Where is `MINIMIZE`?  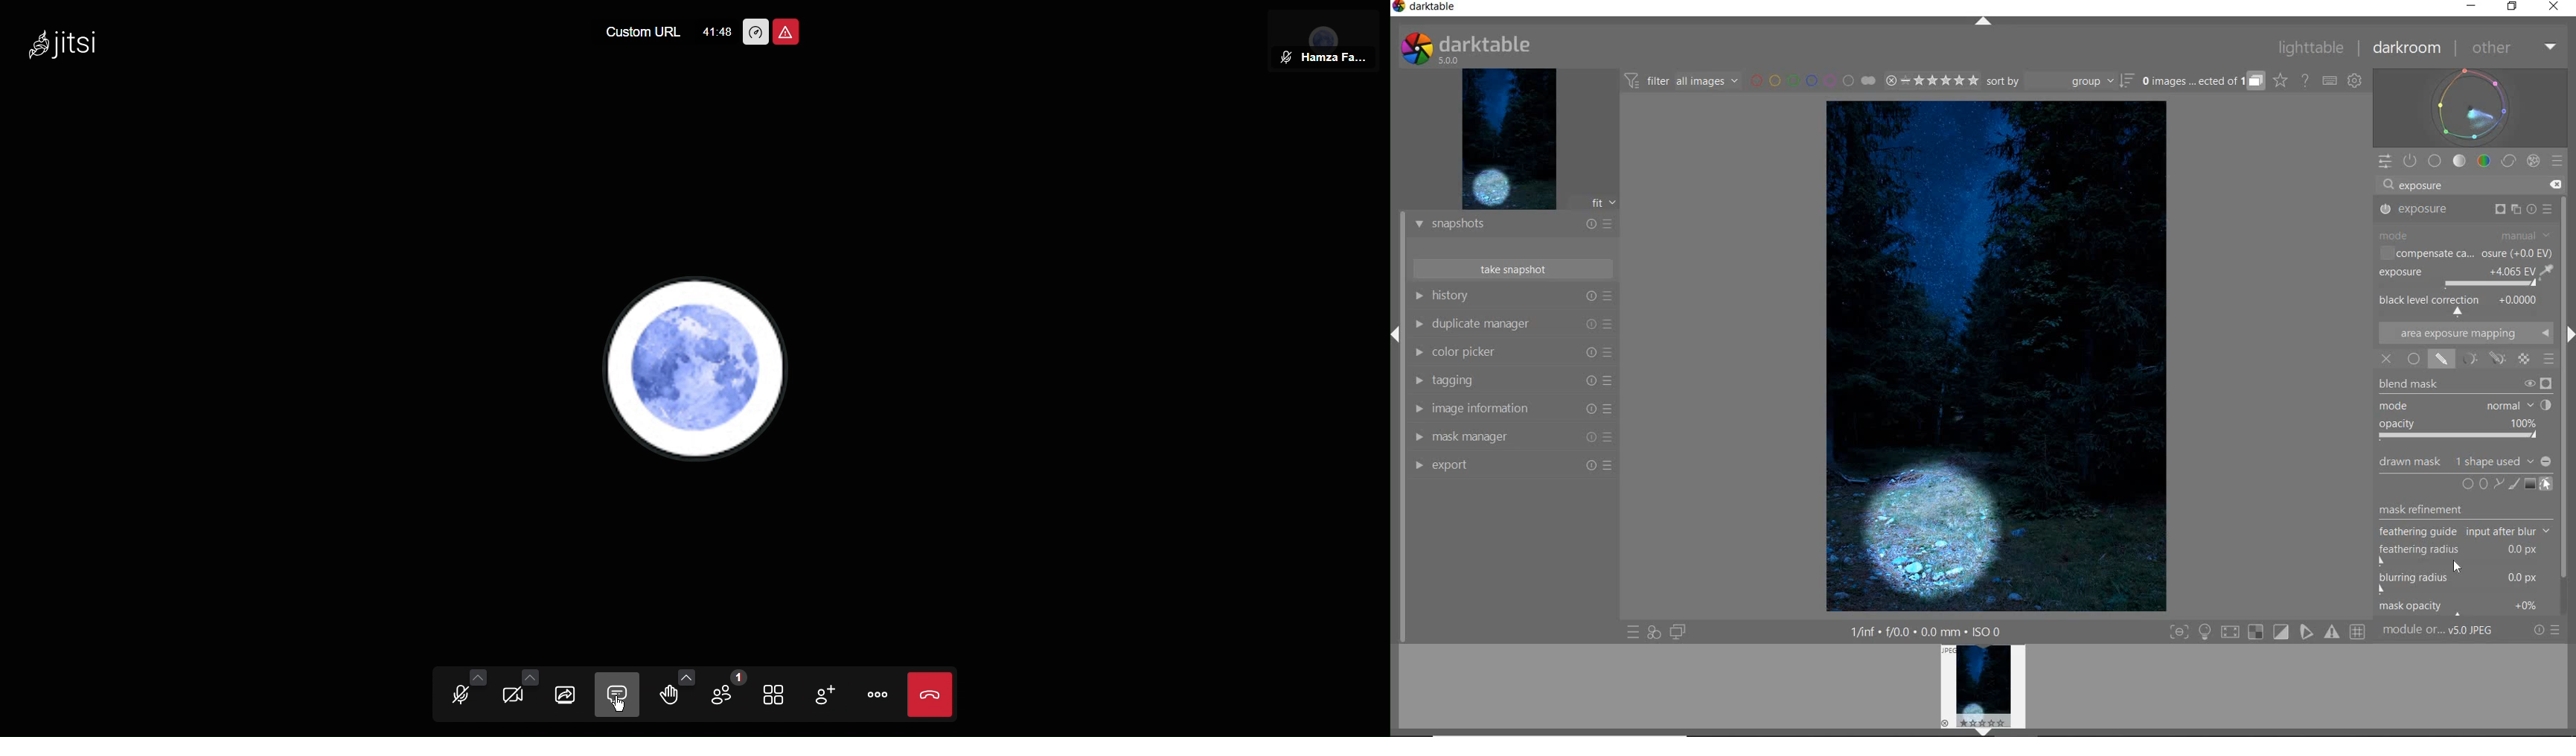
MINIMIZE is located at coordinates (2472, 6).